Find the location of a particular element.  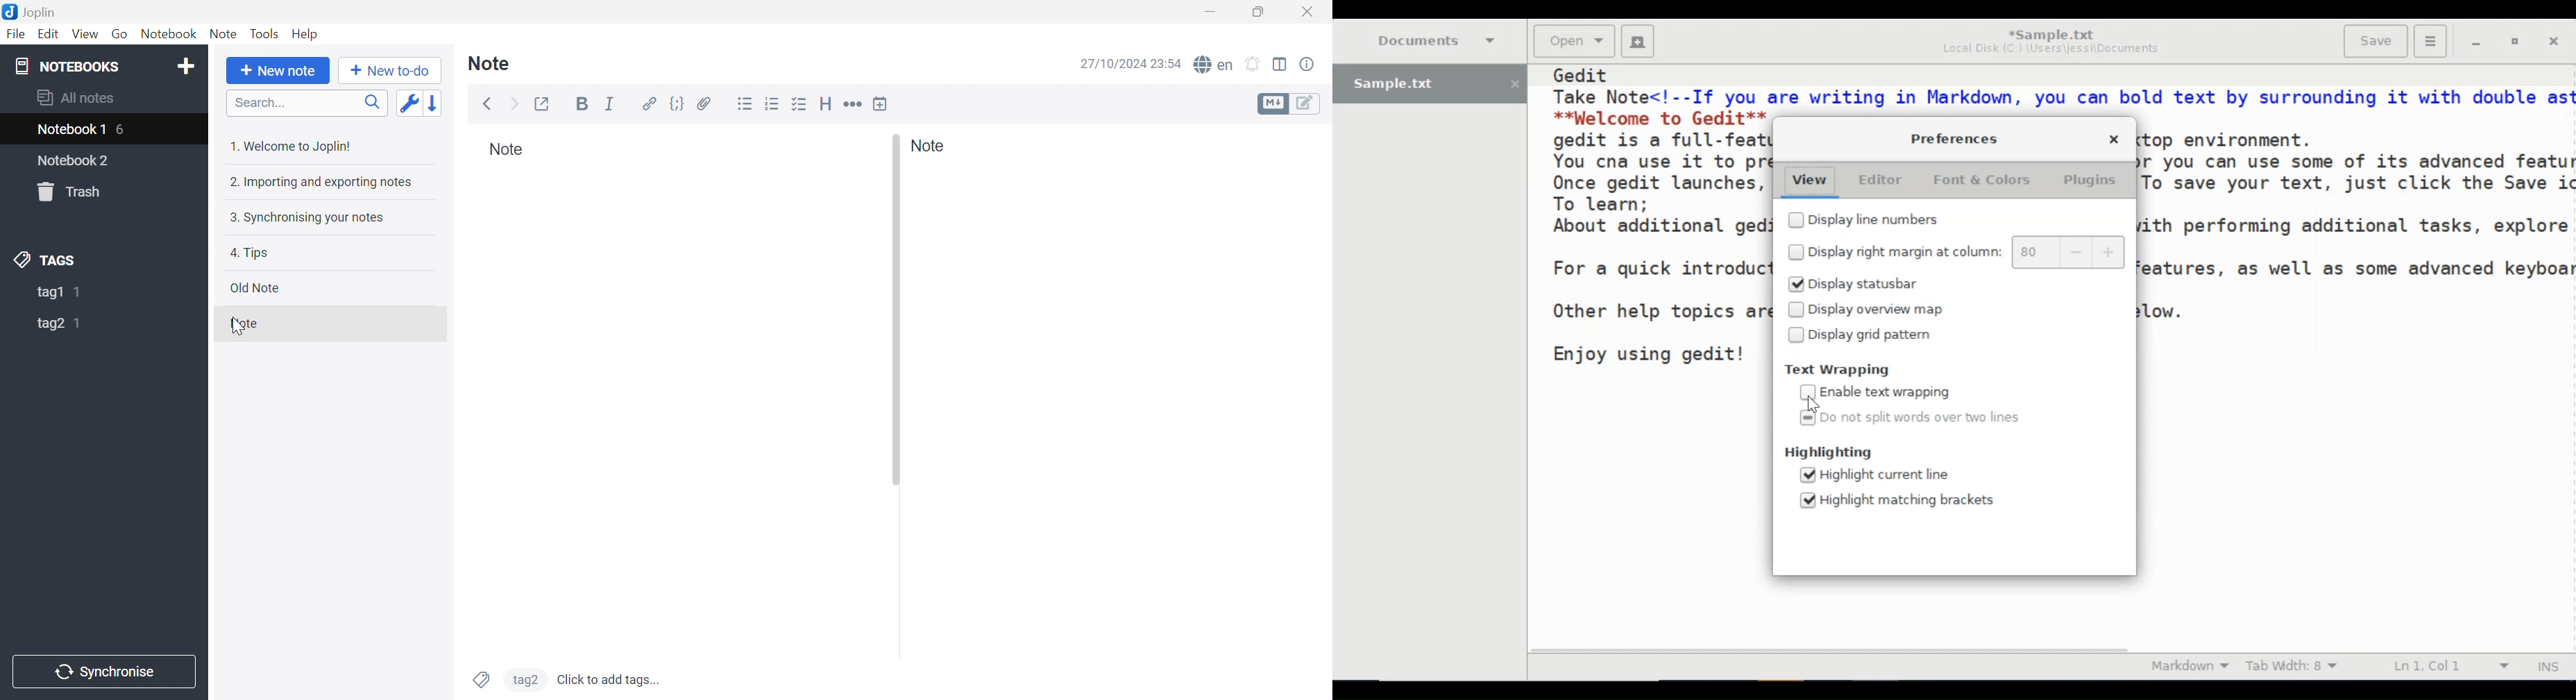

Note is located at coordinates (245, 324).